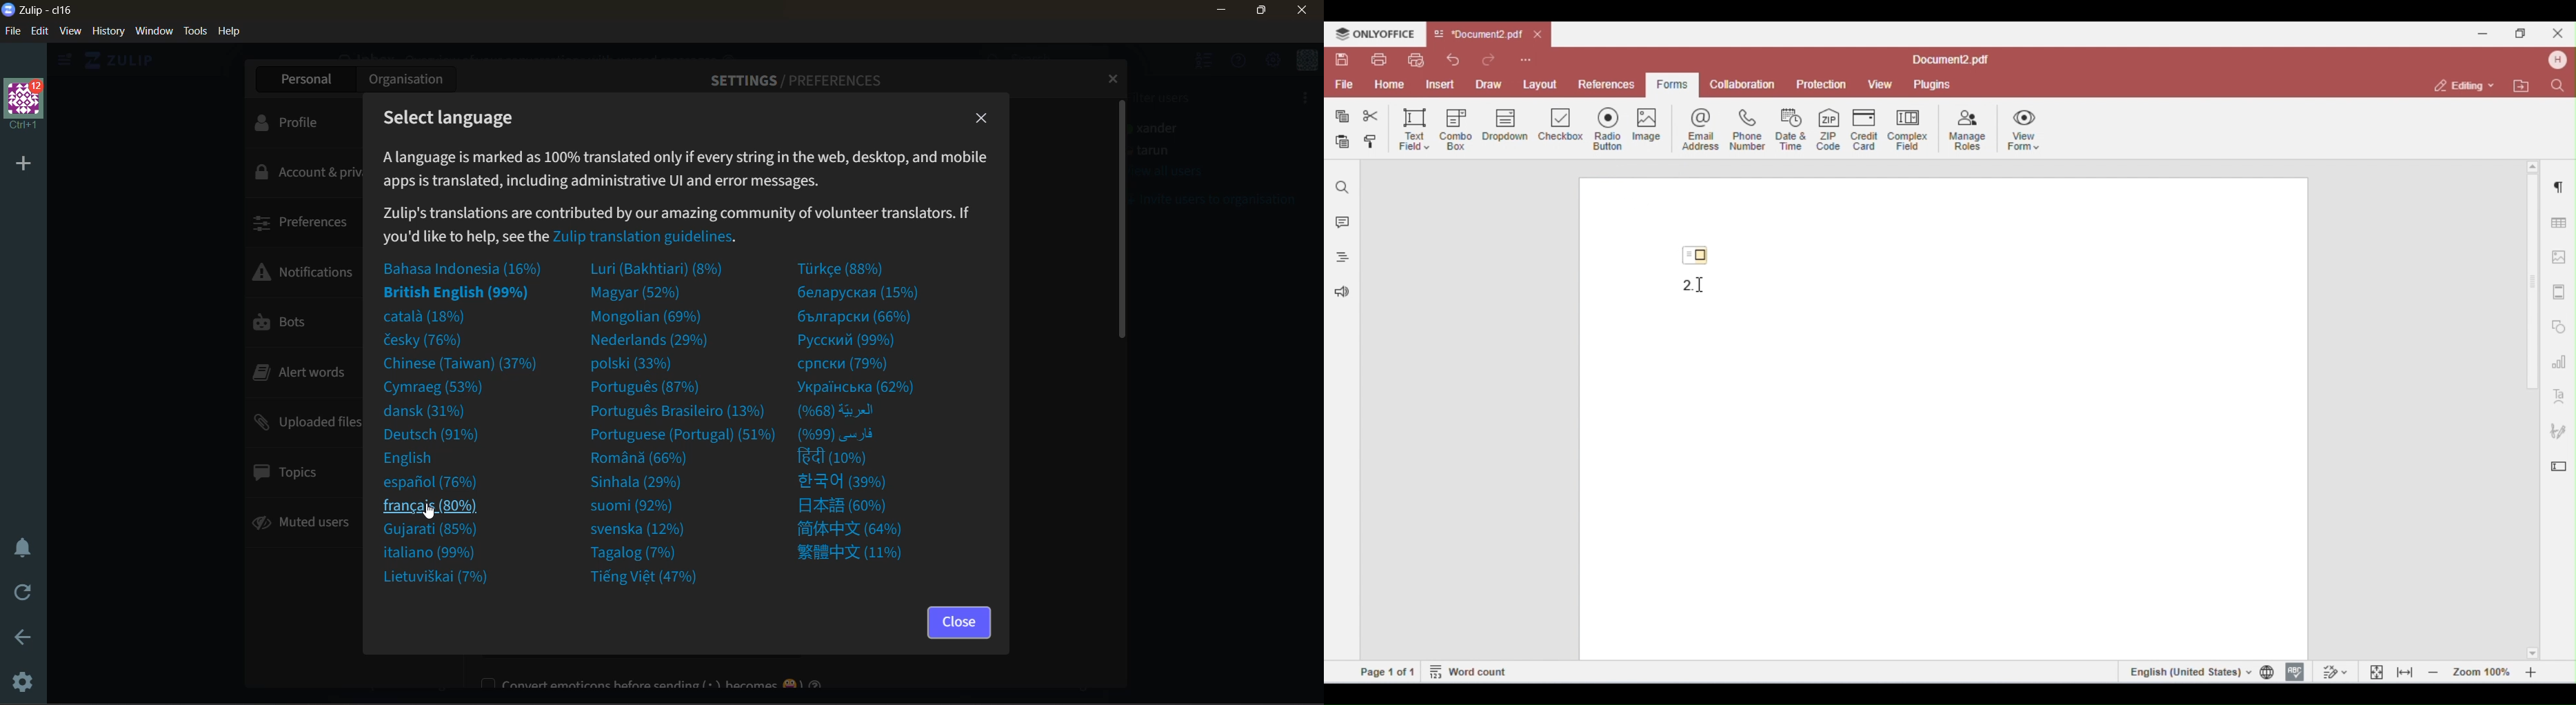  I want to click on edit, so click(39, 32).